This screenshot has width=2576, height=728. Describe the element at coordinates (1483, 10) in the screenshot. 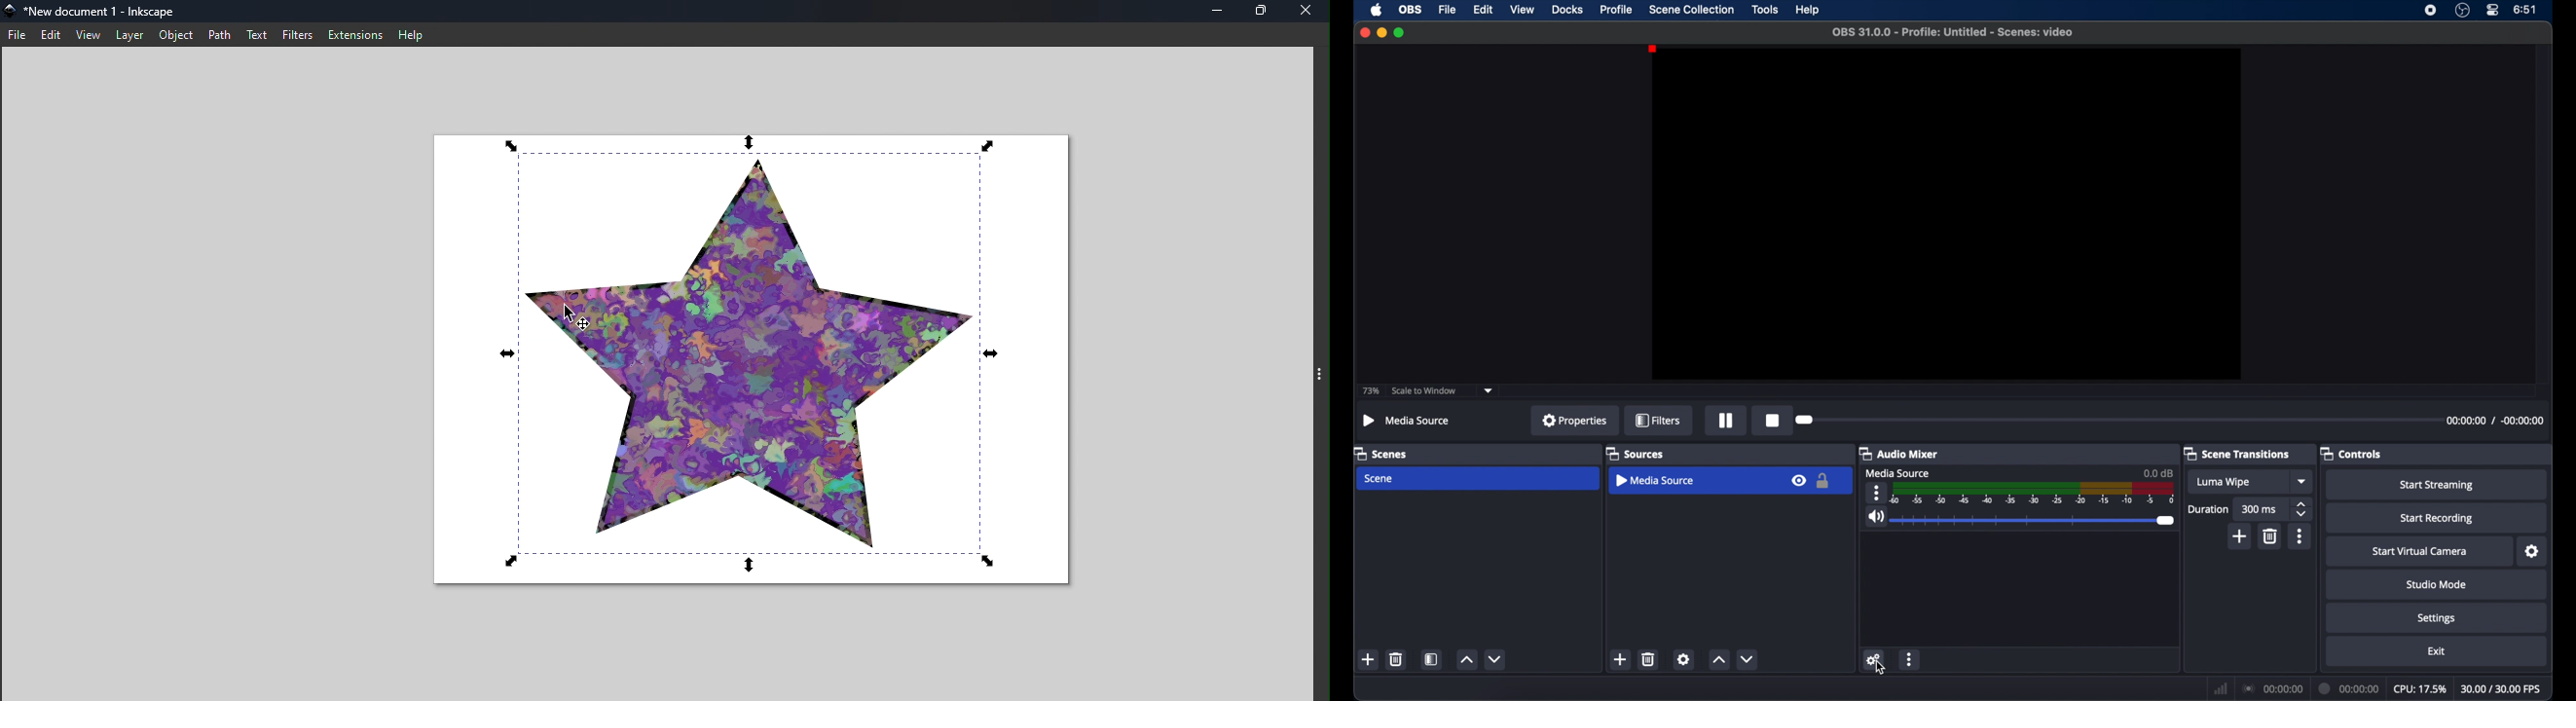

I see `edit` at that location.